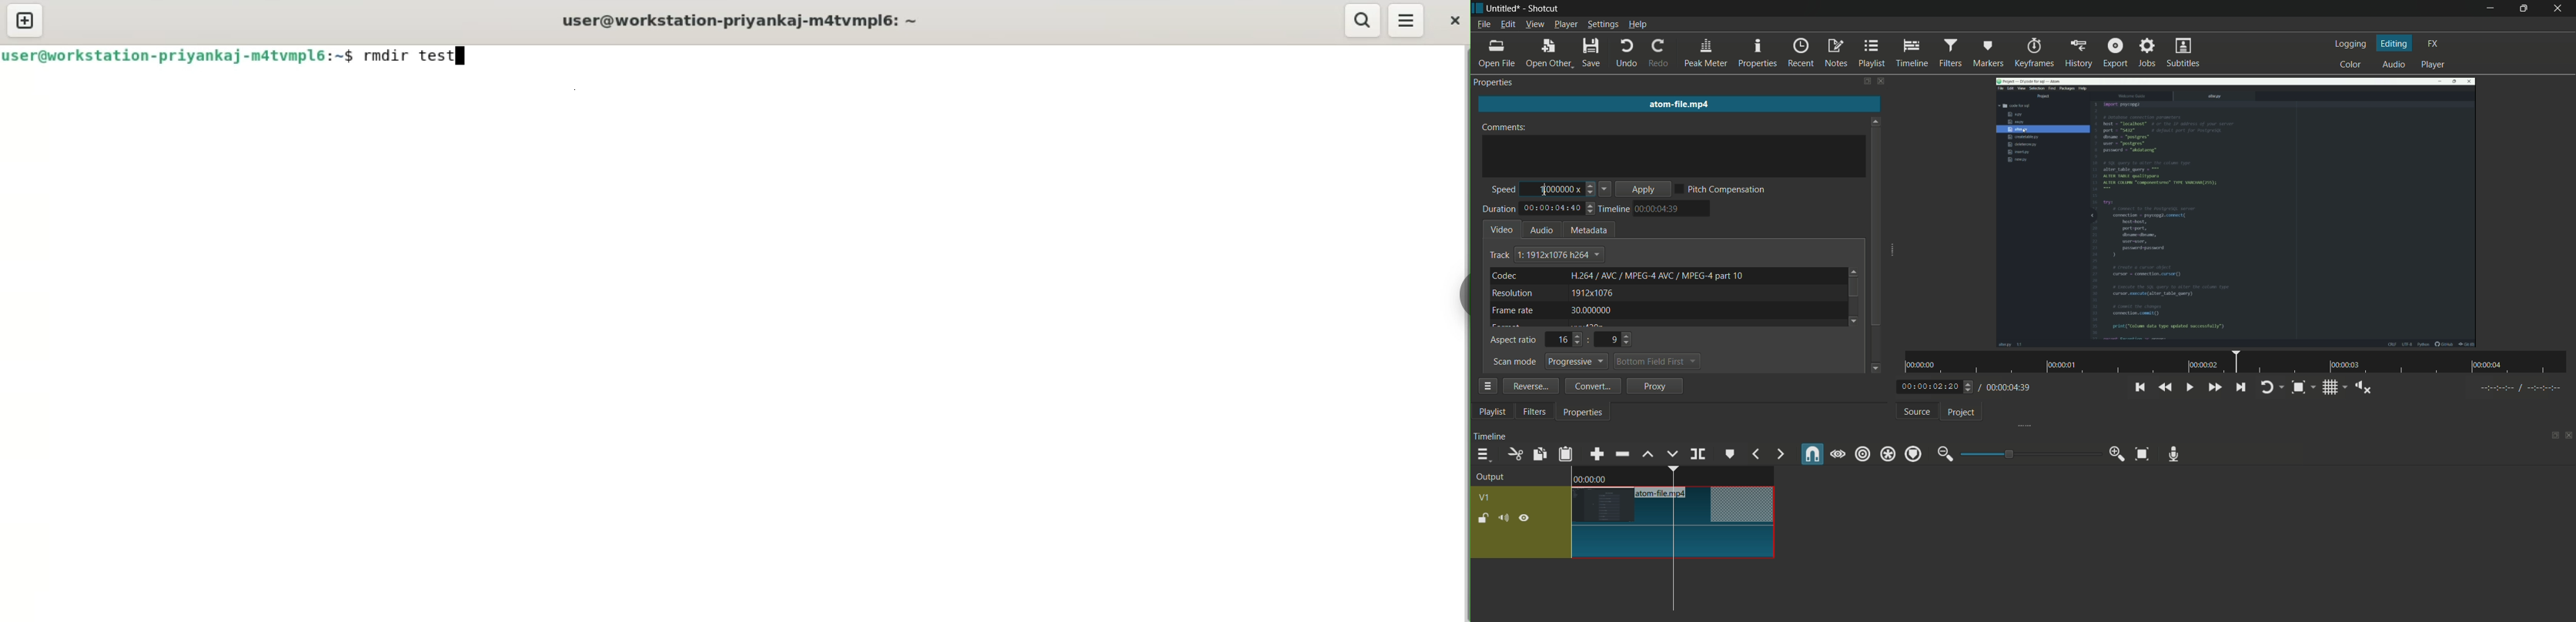  Describe the element at coordinates (1486, 455) in the screenshot. I see `timeline menu` at that location.